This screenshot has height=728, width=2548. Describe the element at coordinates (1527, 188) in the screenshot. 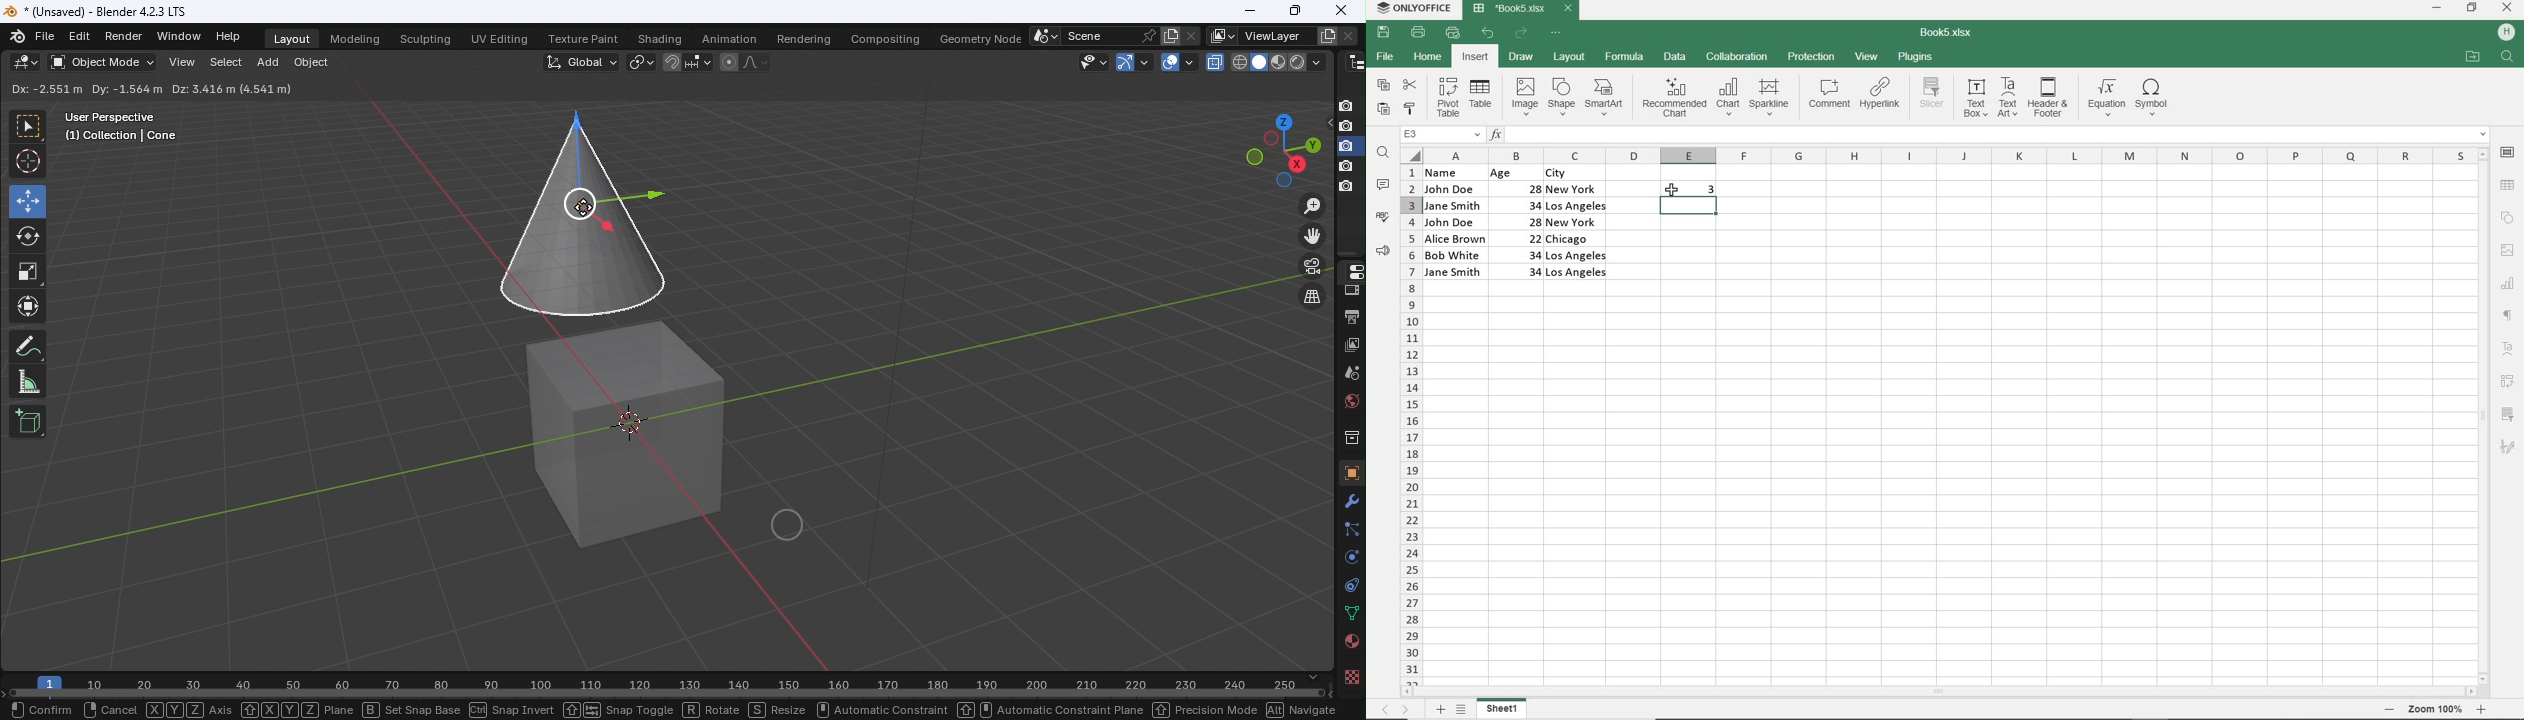

I see `28` at that location.